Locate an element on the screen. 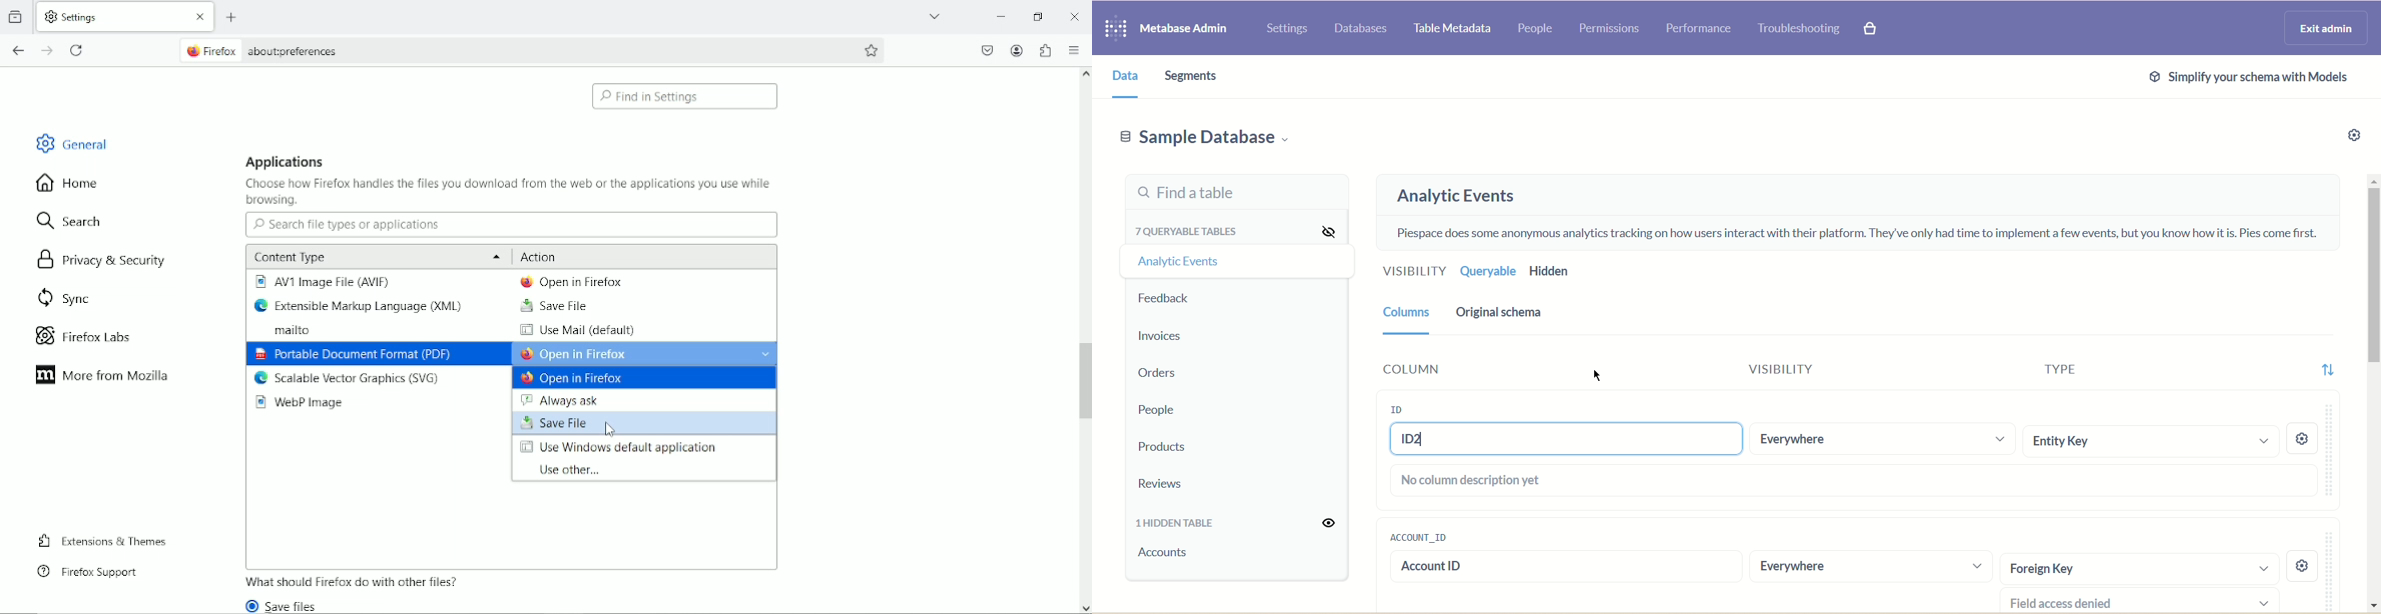 This screenshot has height=616, width=2408. Open in Firefox is located at coordinates (579, 379).